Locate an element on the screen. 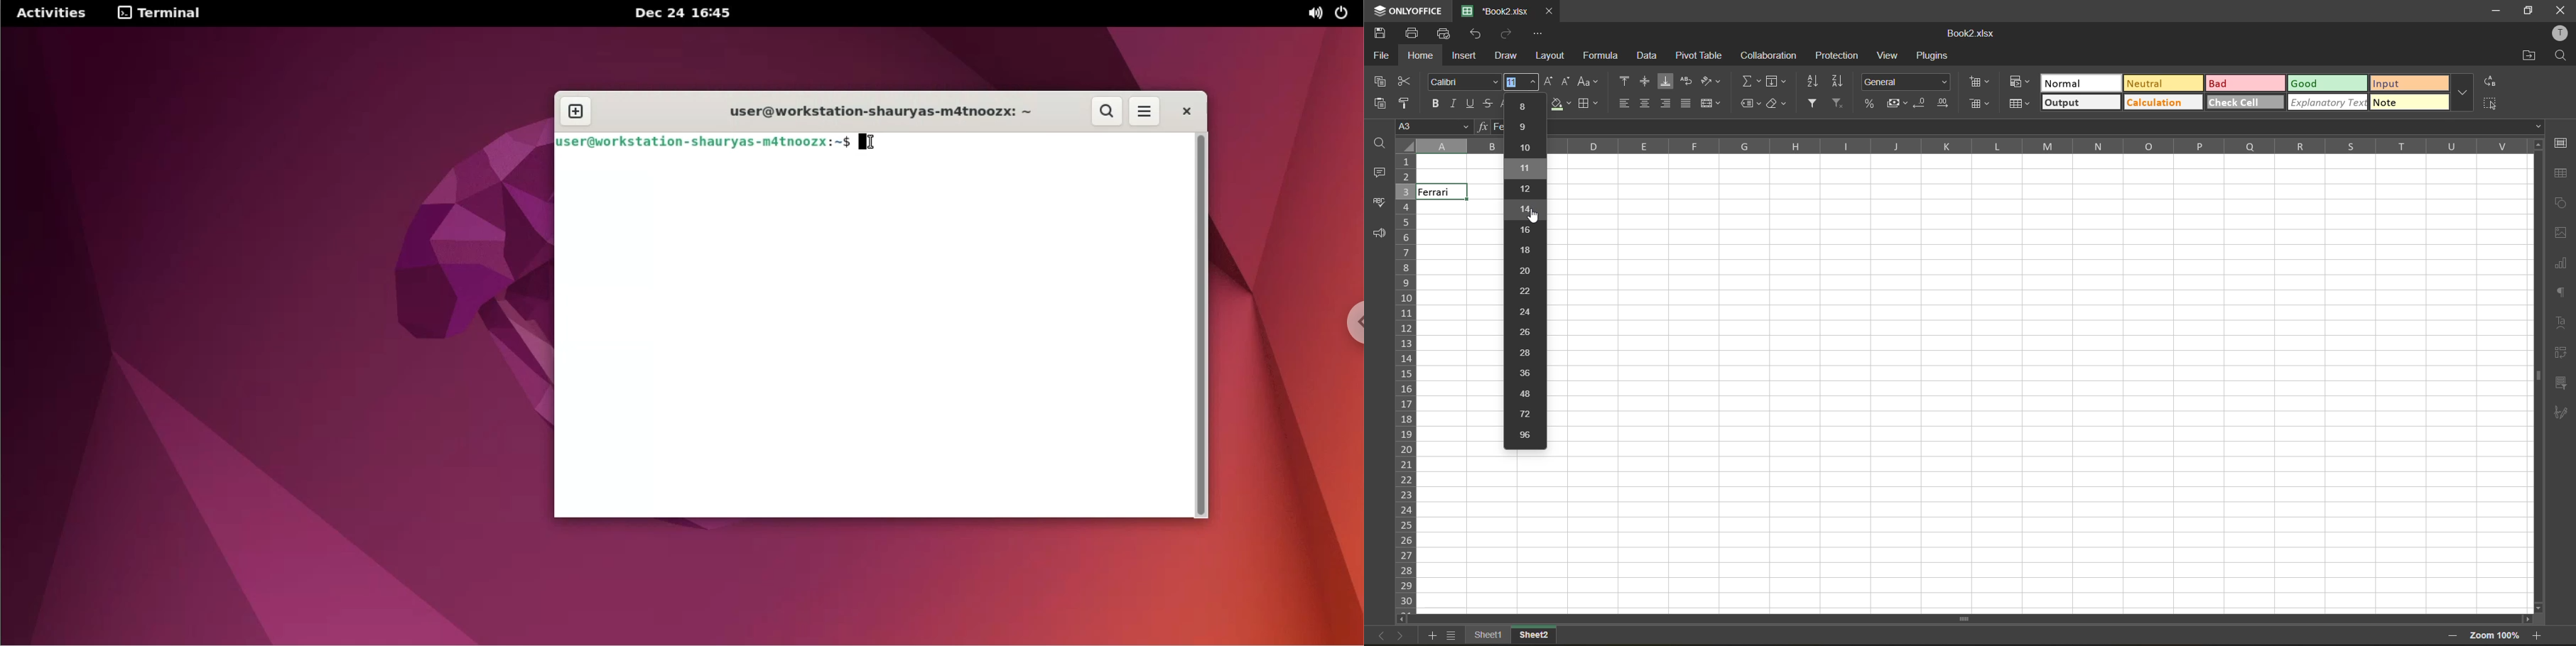  underline is located at coordinates (1474, 104).